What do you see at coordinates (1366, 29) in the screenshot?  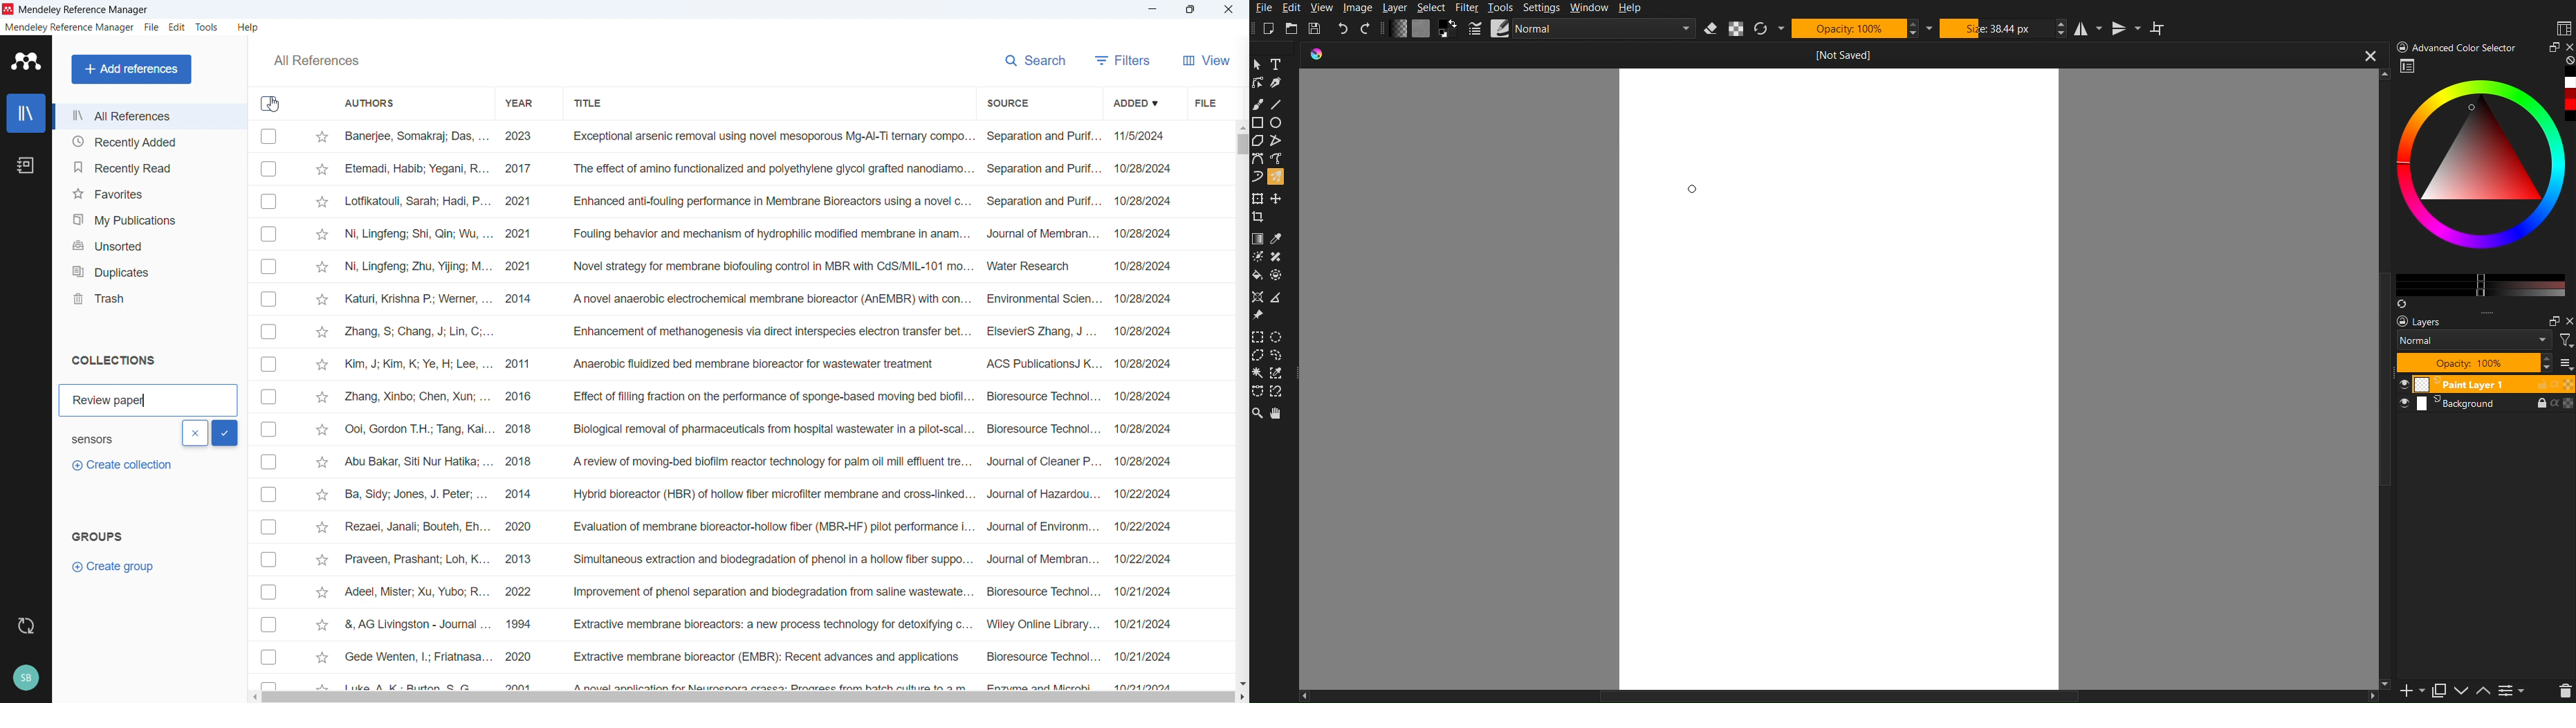 I see `Redo` at bounding box center [1366, 29].